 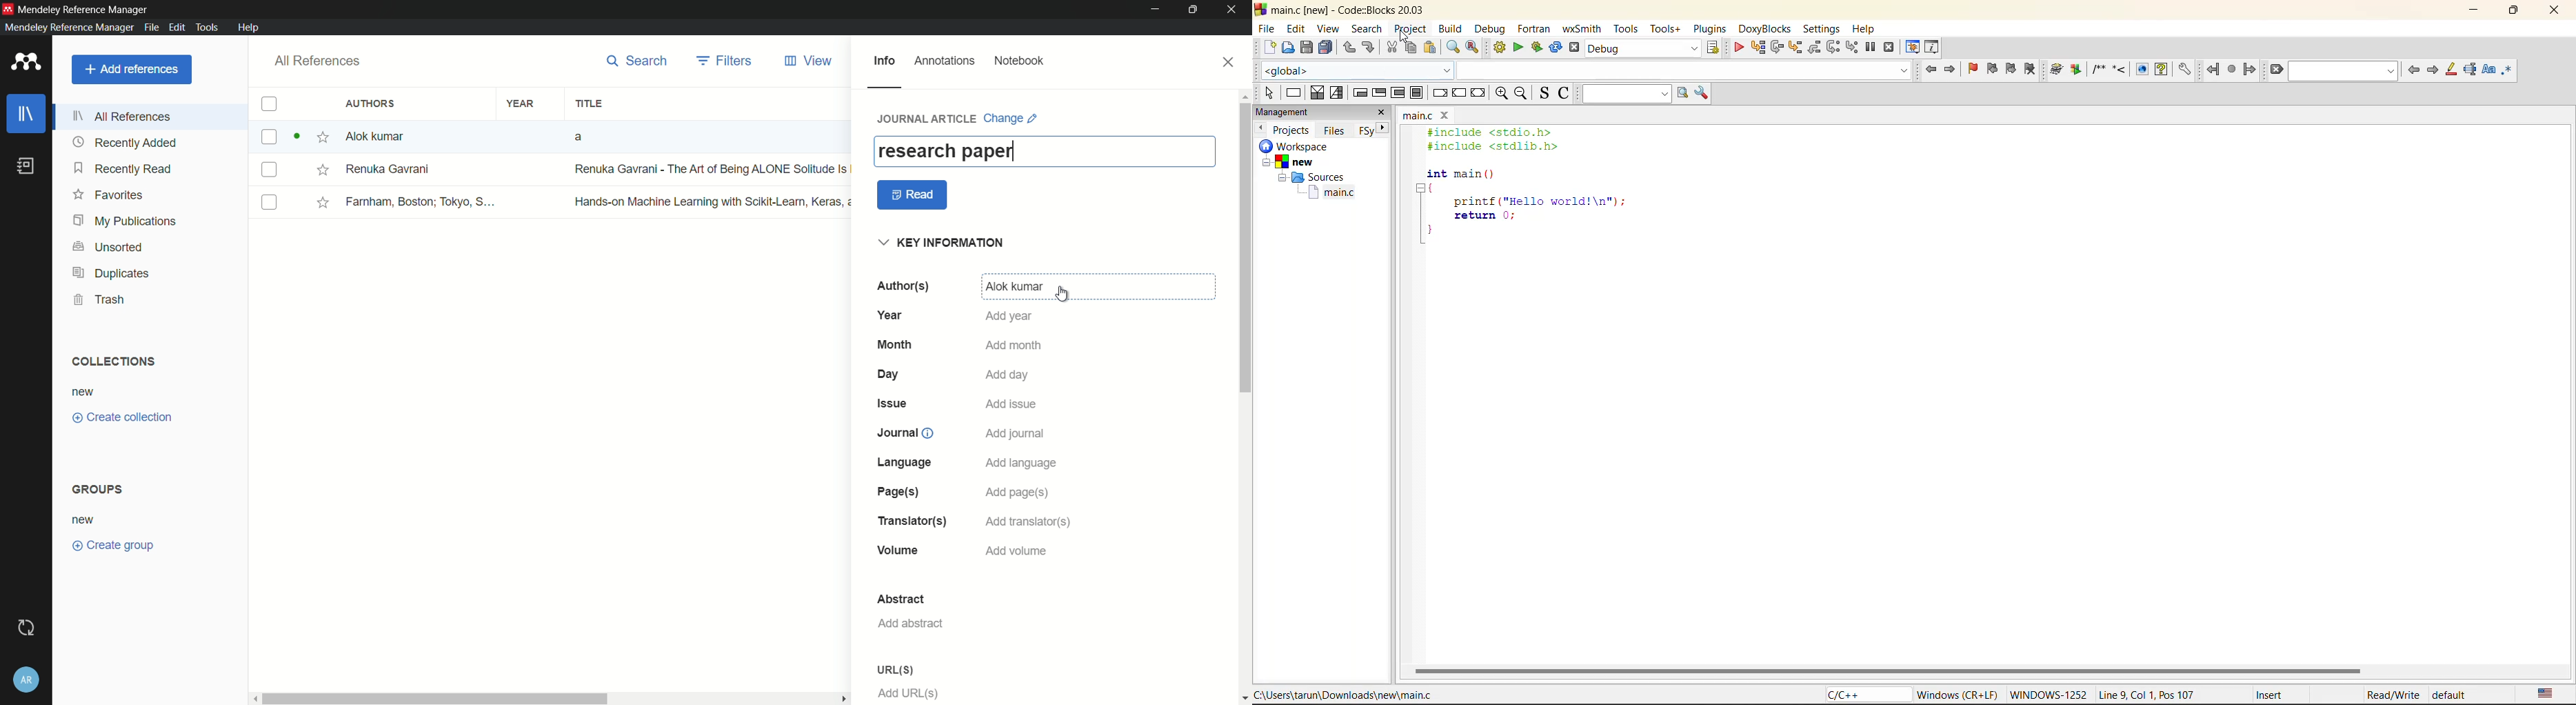 What do you see at coordinates (1391, 48) in the screenshot?
I see `cut` at bounding box center [1391, 48].